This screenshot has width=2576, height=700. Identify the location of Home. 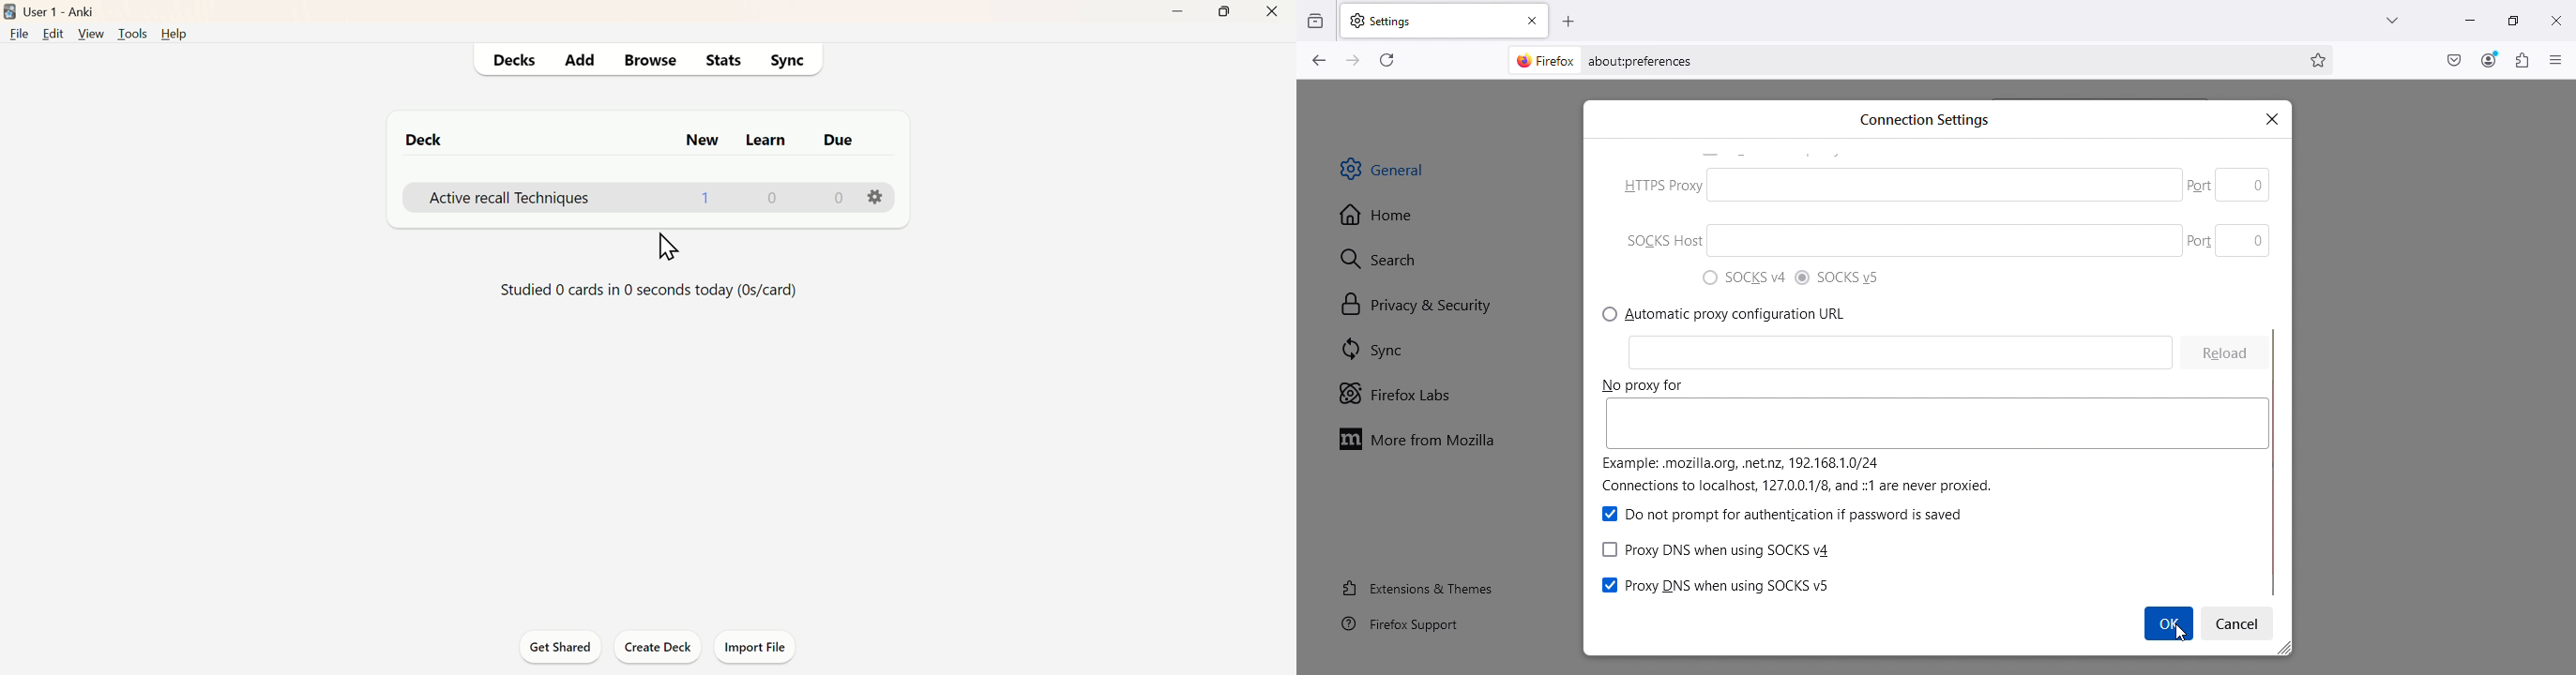
(1377, 216).